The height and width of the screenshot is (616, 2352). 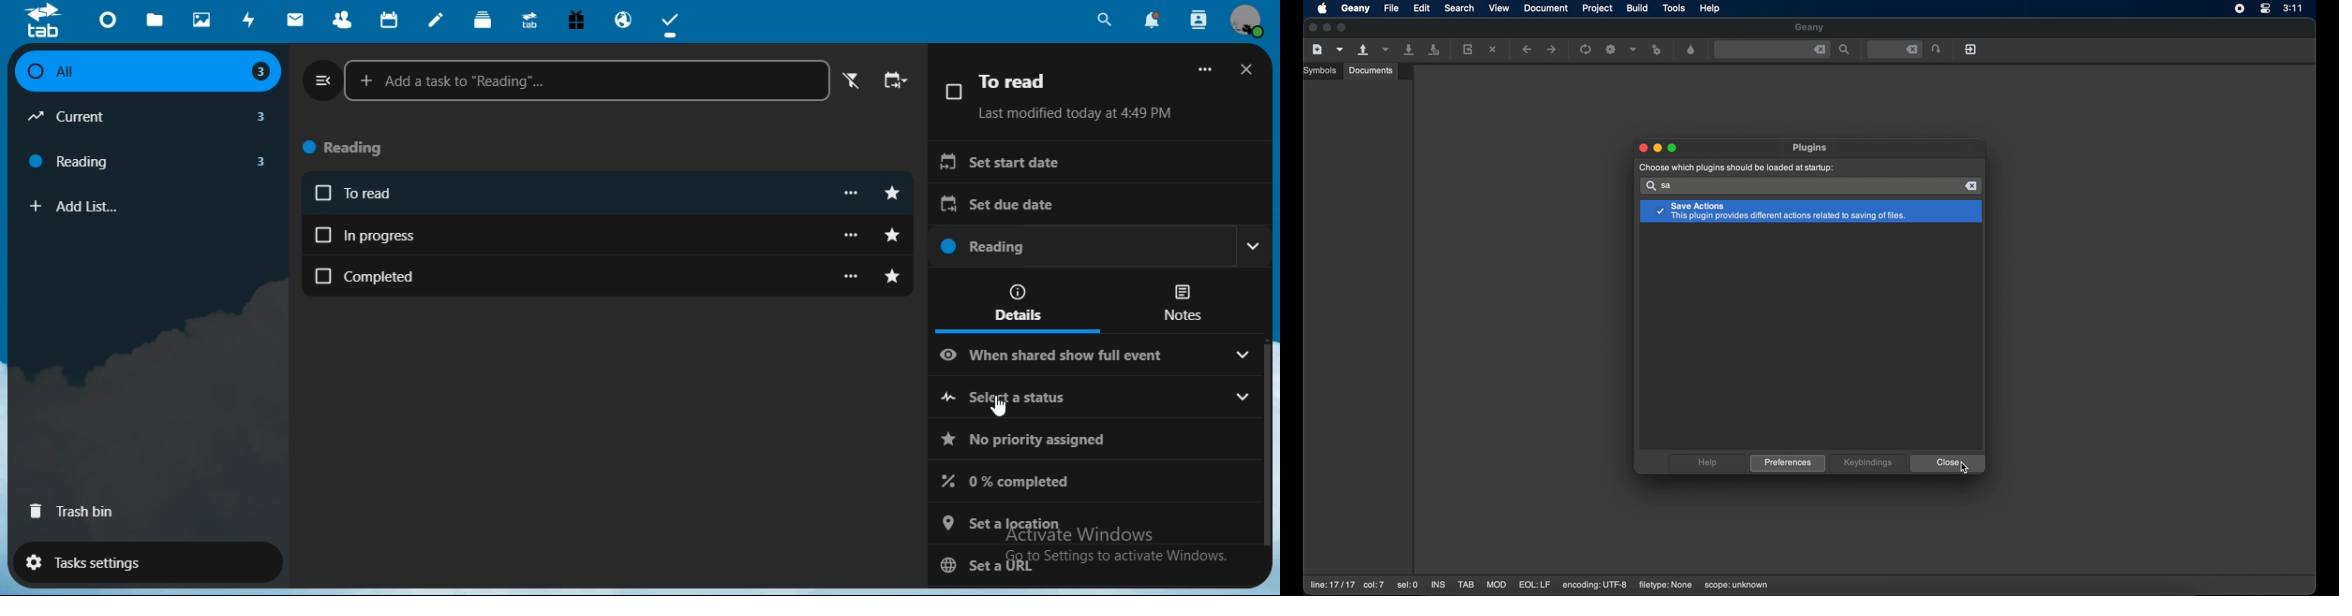 What do you see at coordinates (32, 72) in the screenshot?
I see `Checkbox` at bounding box center [32, 72].